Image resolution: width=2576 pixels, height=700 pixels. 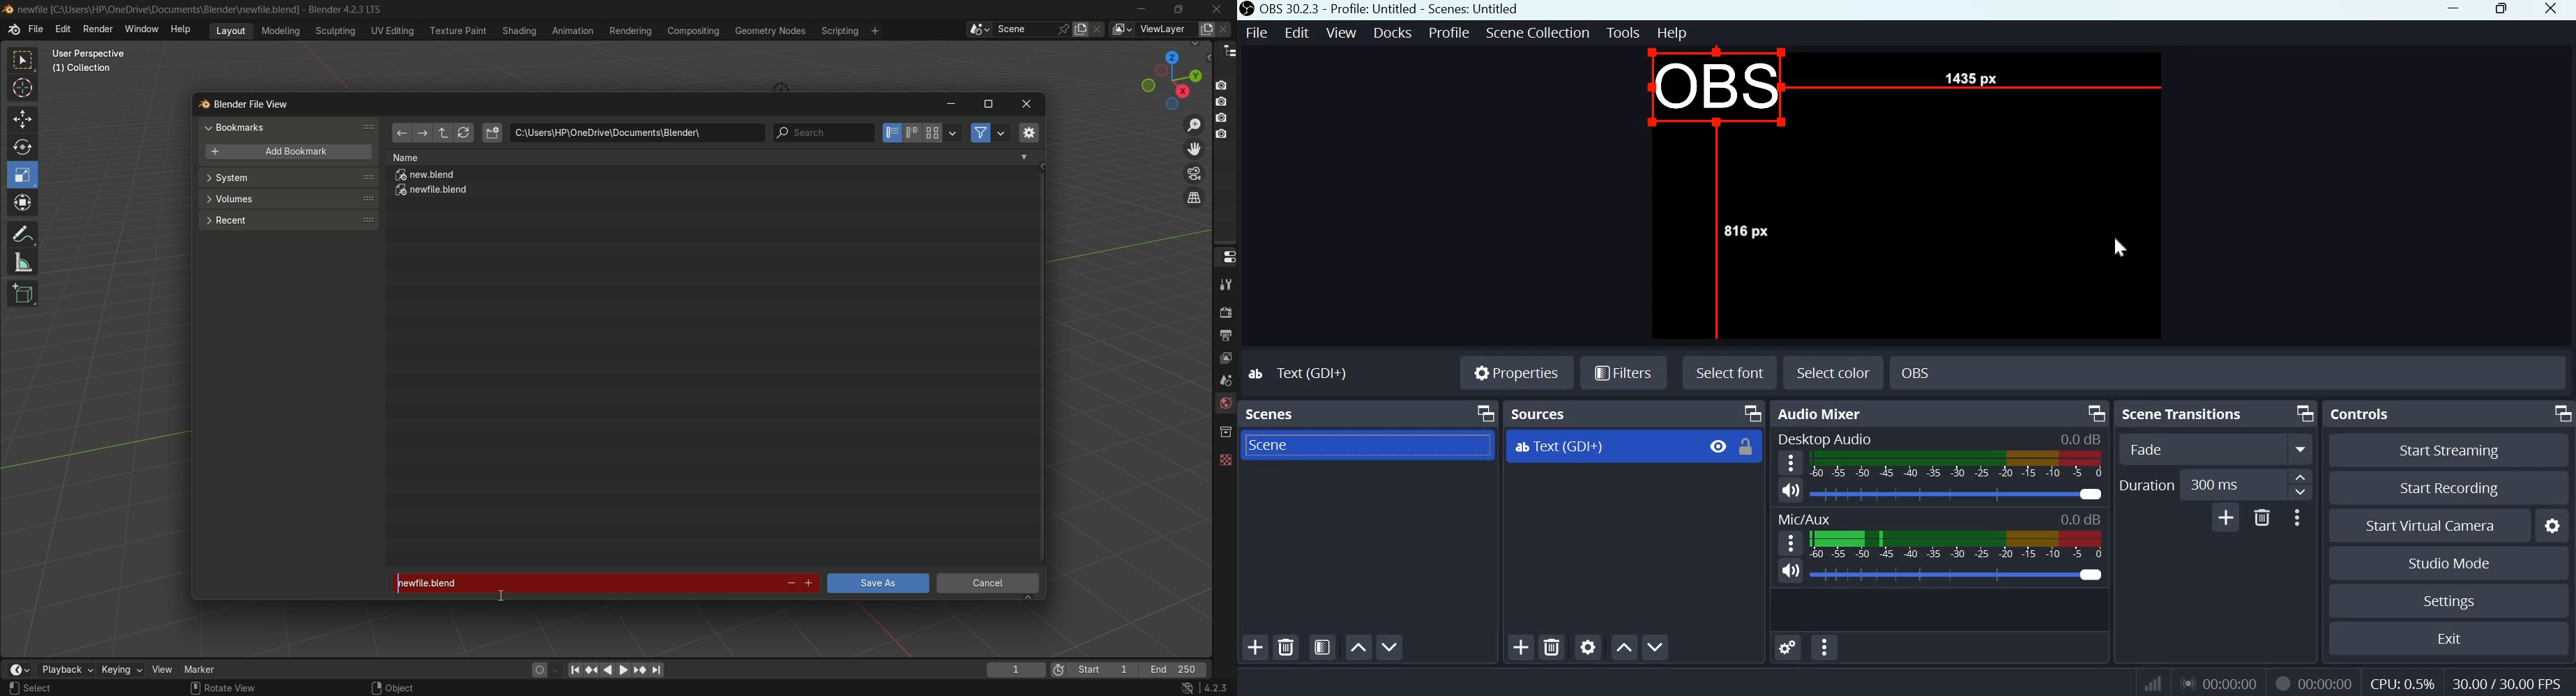 What do you see at coordinates (1358, 647) in the screenshot?
I see `Move scene up` at bounding box center [1358, 647].